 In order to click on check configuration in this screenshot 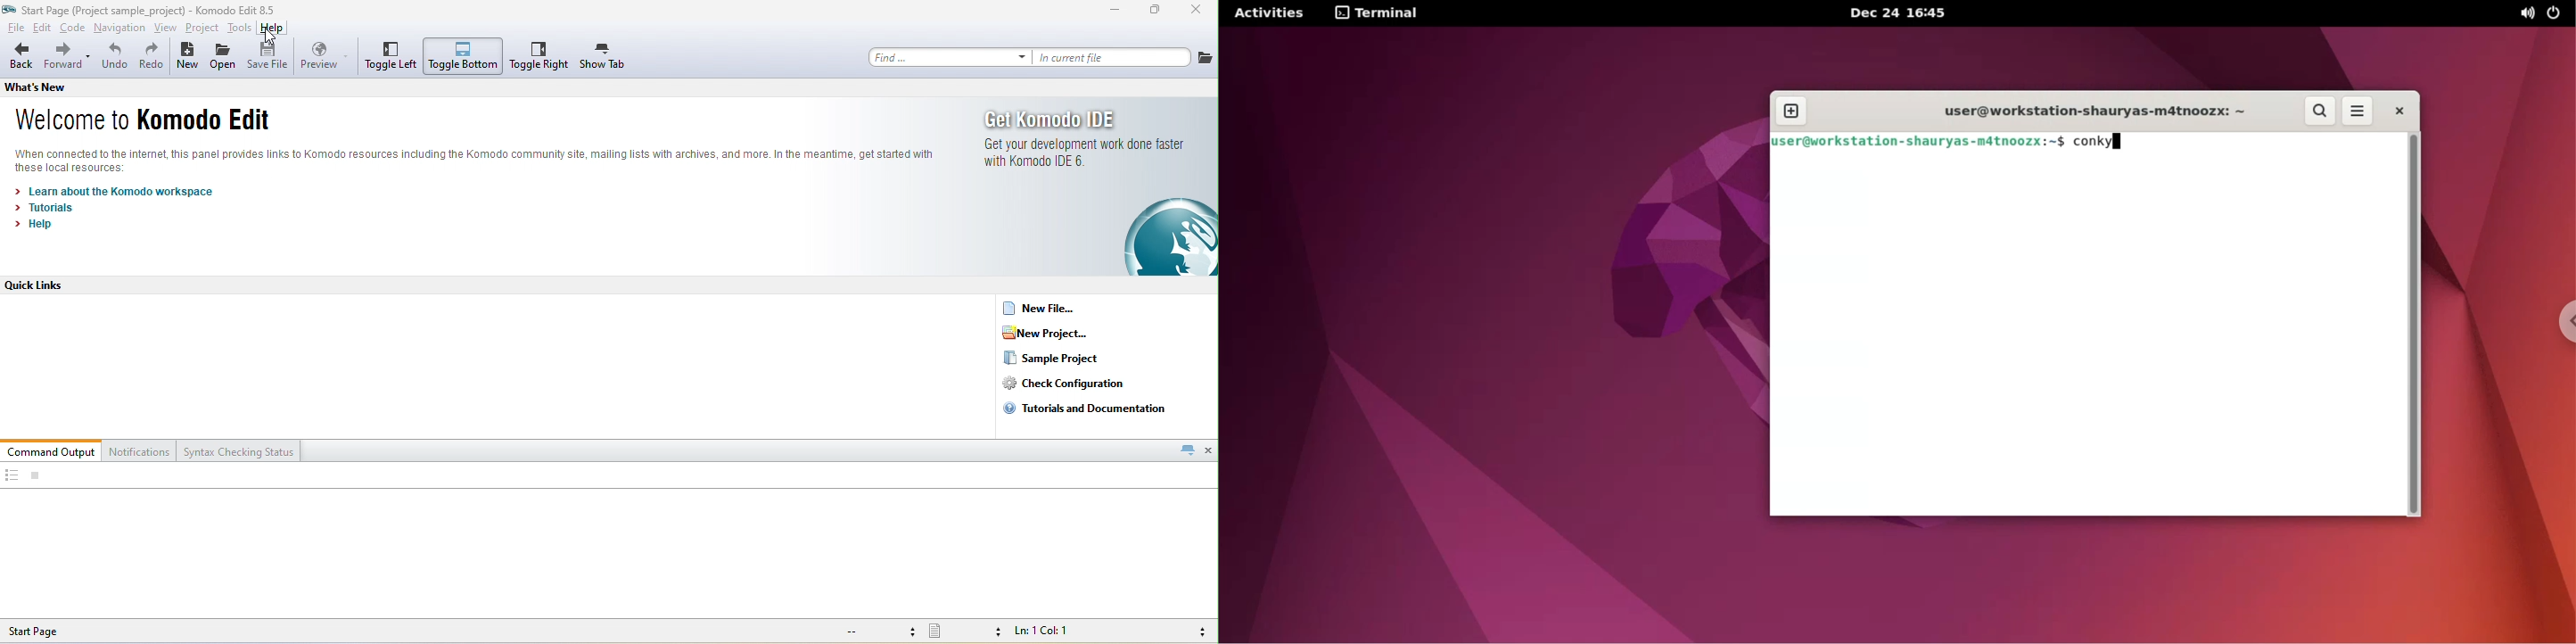, I will do `click(1077, 384)`.